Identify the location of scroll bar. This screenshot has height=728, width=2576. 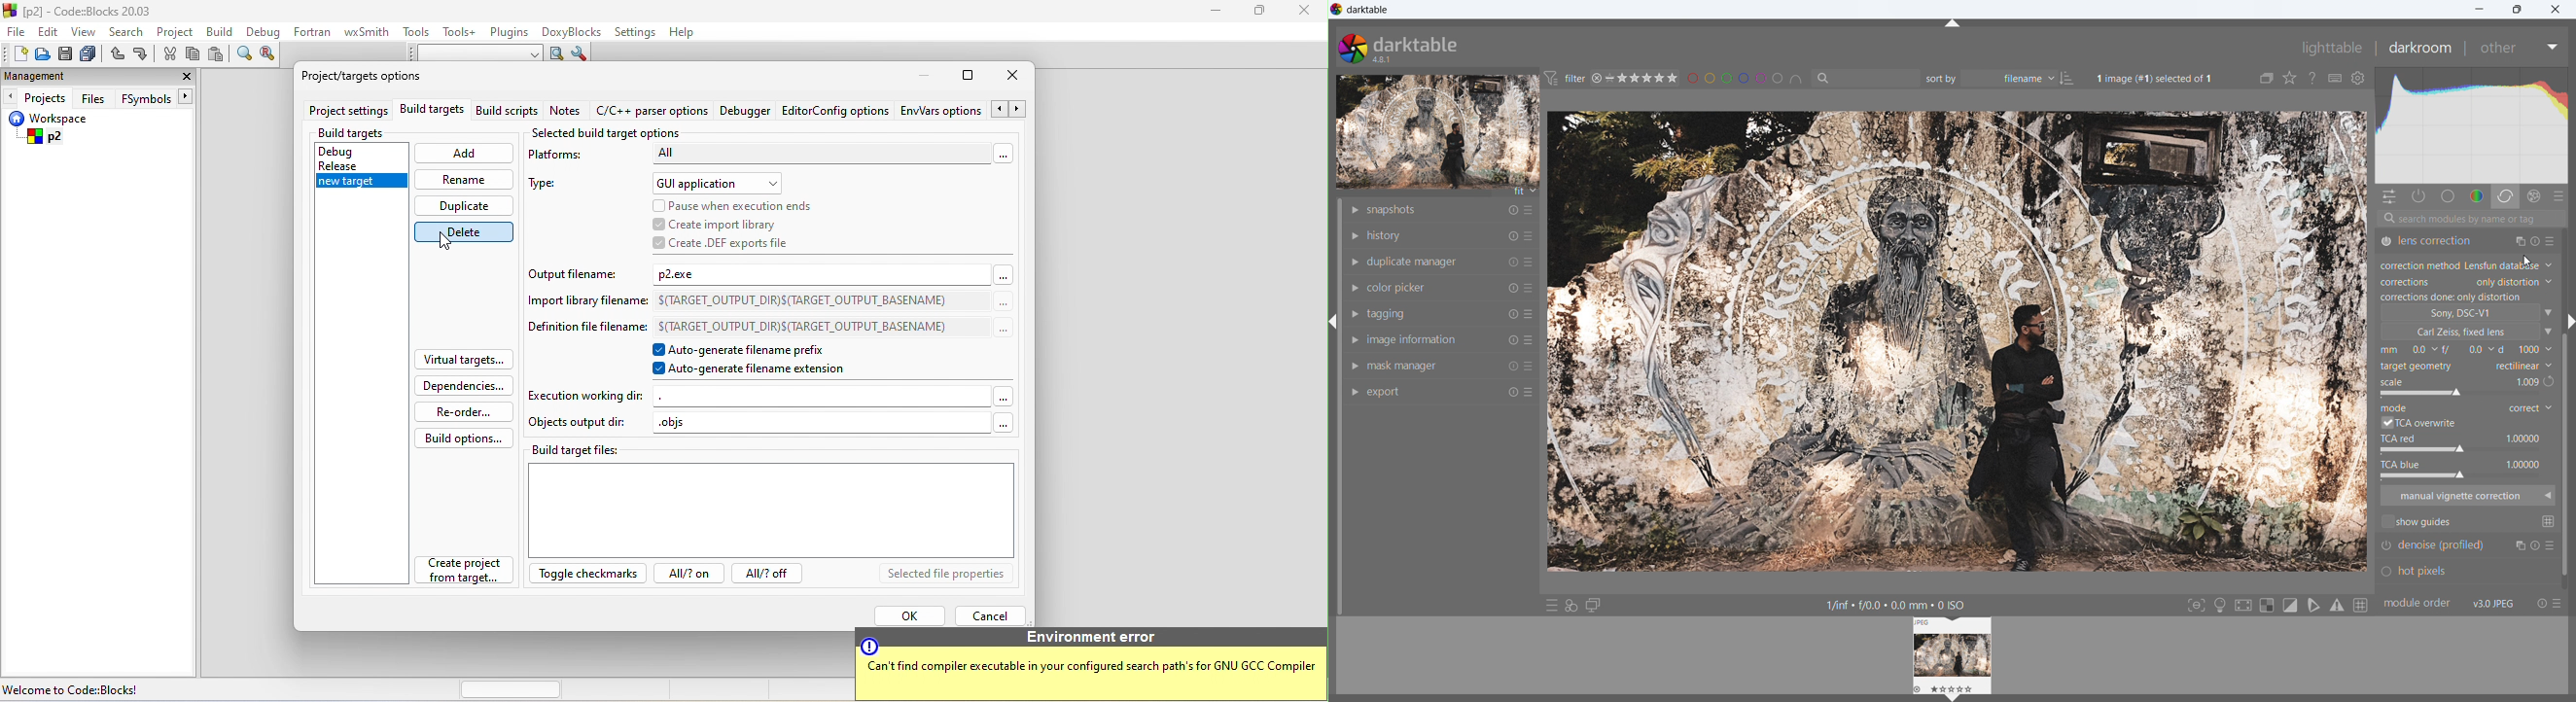
(2569, 408).